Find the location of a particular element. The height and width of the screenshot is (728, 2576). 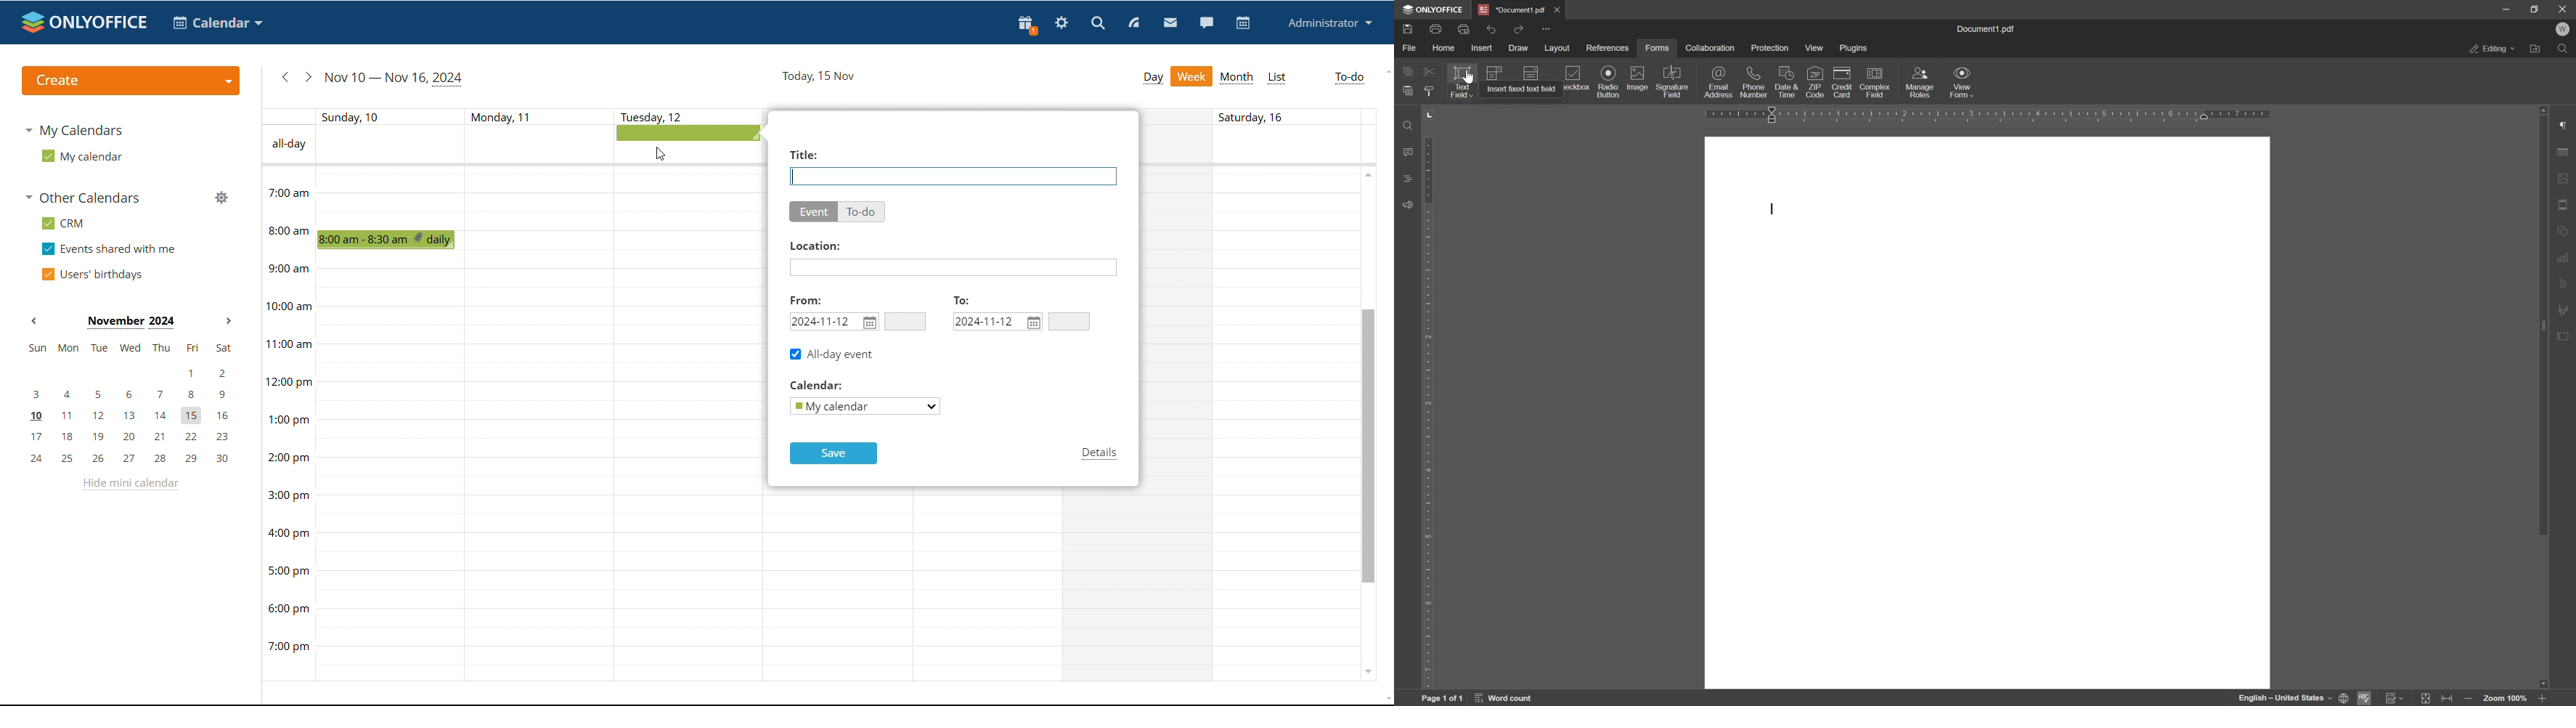

text is located at coordinates (501, 115).